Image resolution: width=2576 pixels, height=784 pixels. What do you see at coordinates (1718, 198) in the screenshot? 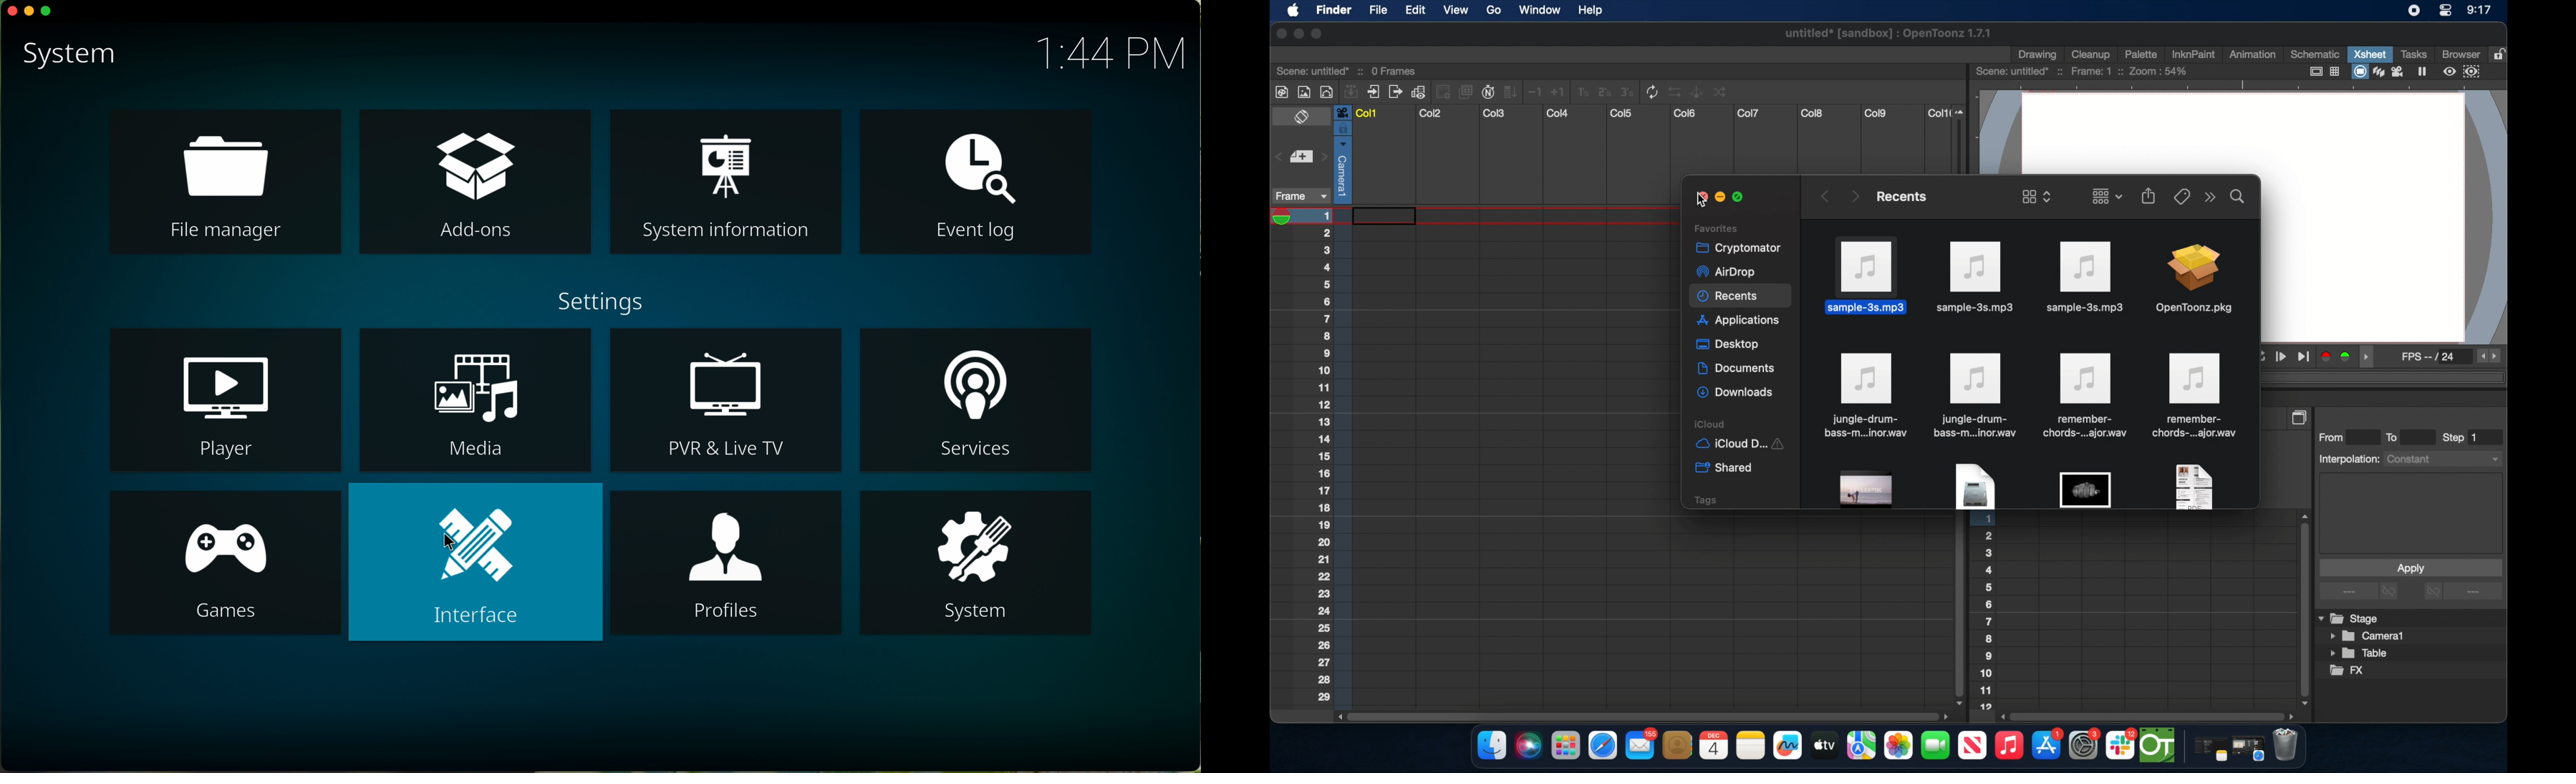
I see `minimize` at bounding box center [1718, 198].